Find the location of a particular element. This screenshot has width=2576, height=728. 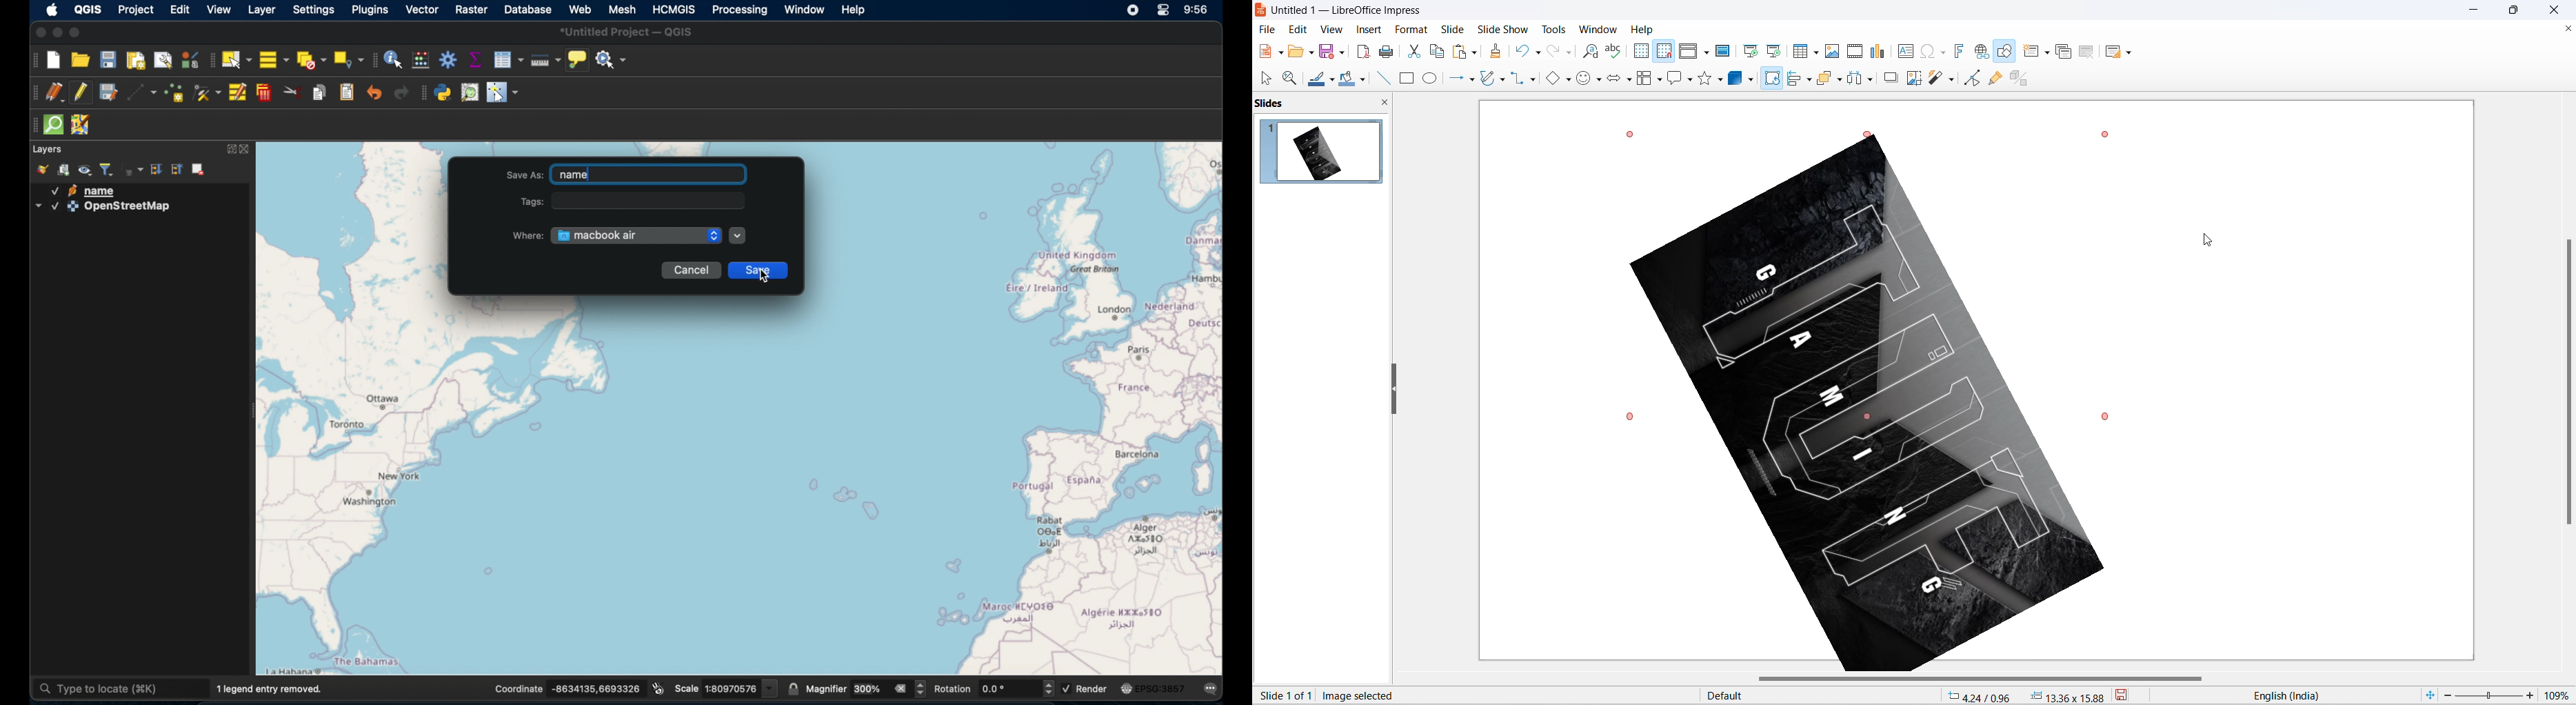

line and arrows options is located at coordinates (1471, 80).